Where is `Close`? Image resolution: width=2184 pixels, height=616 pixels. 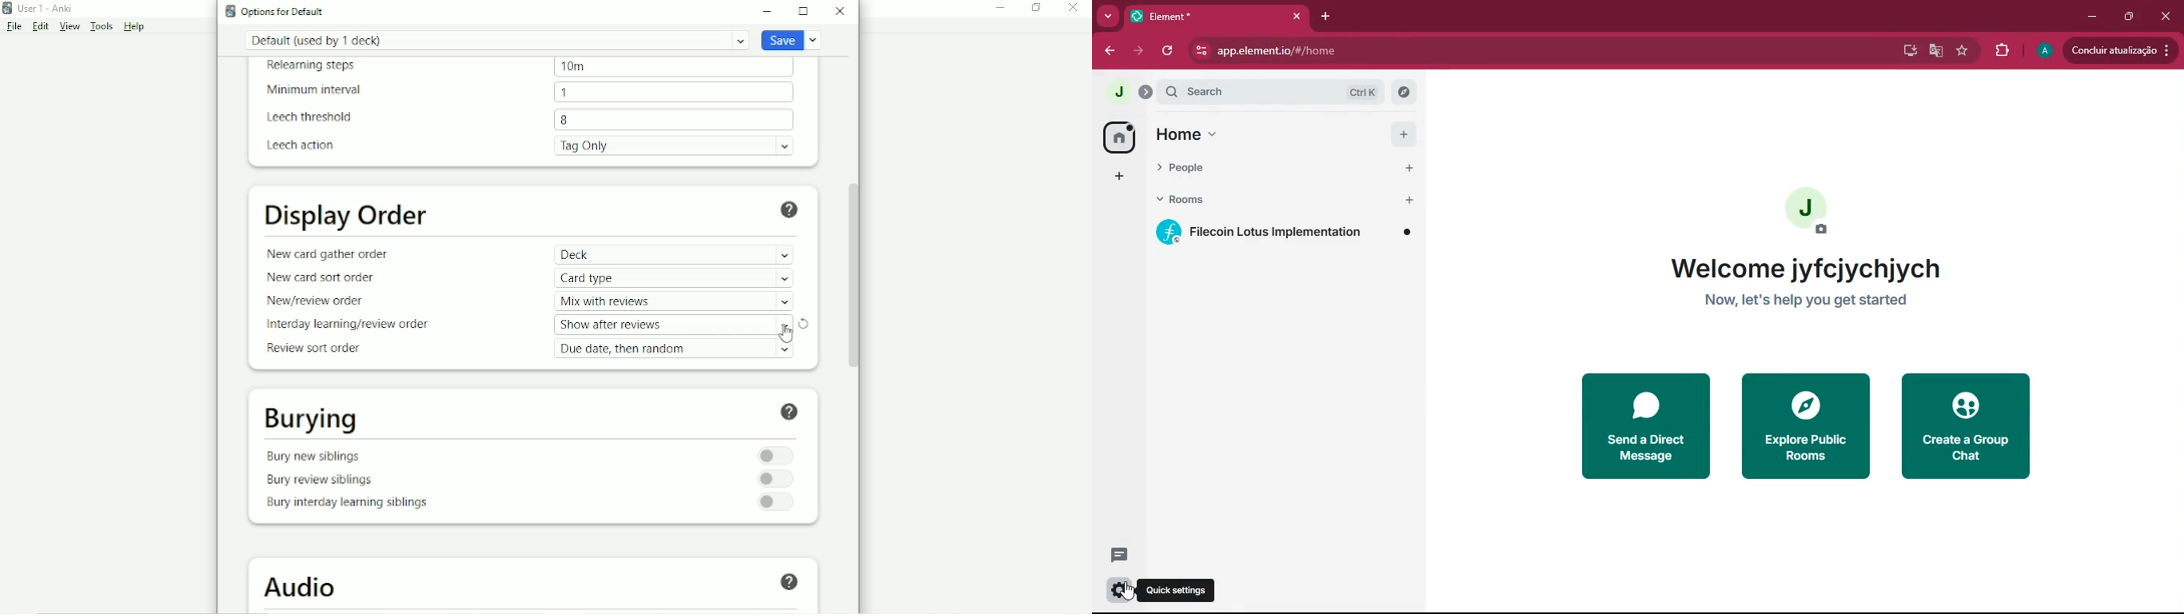 Close is located at coordinates (1072, 9).